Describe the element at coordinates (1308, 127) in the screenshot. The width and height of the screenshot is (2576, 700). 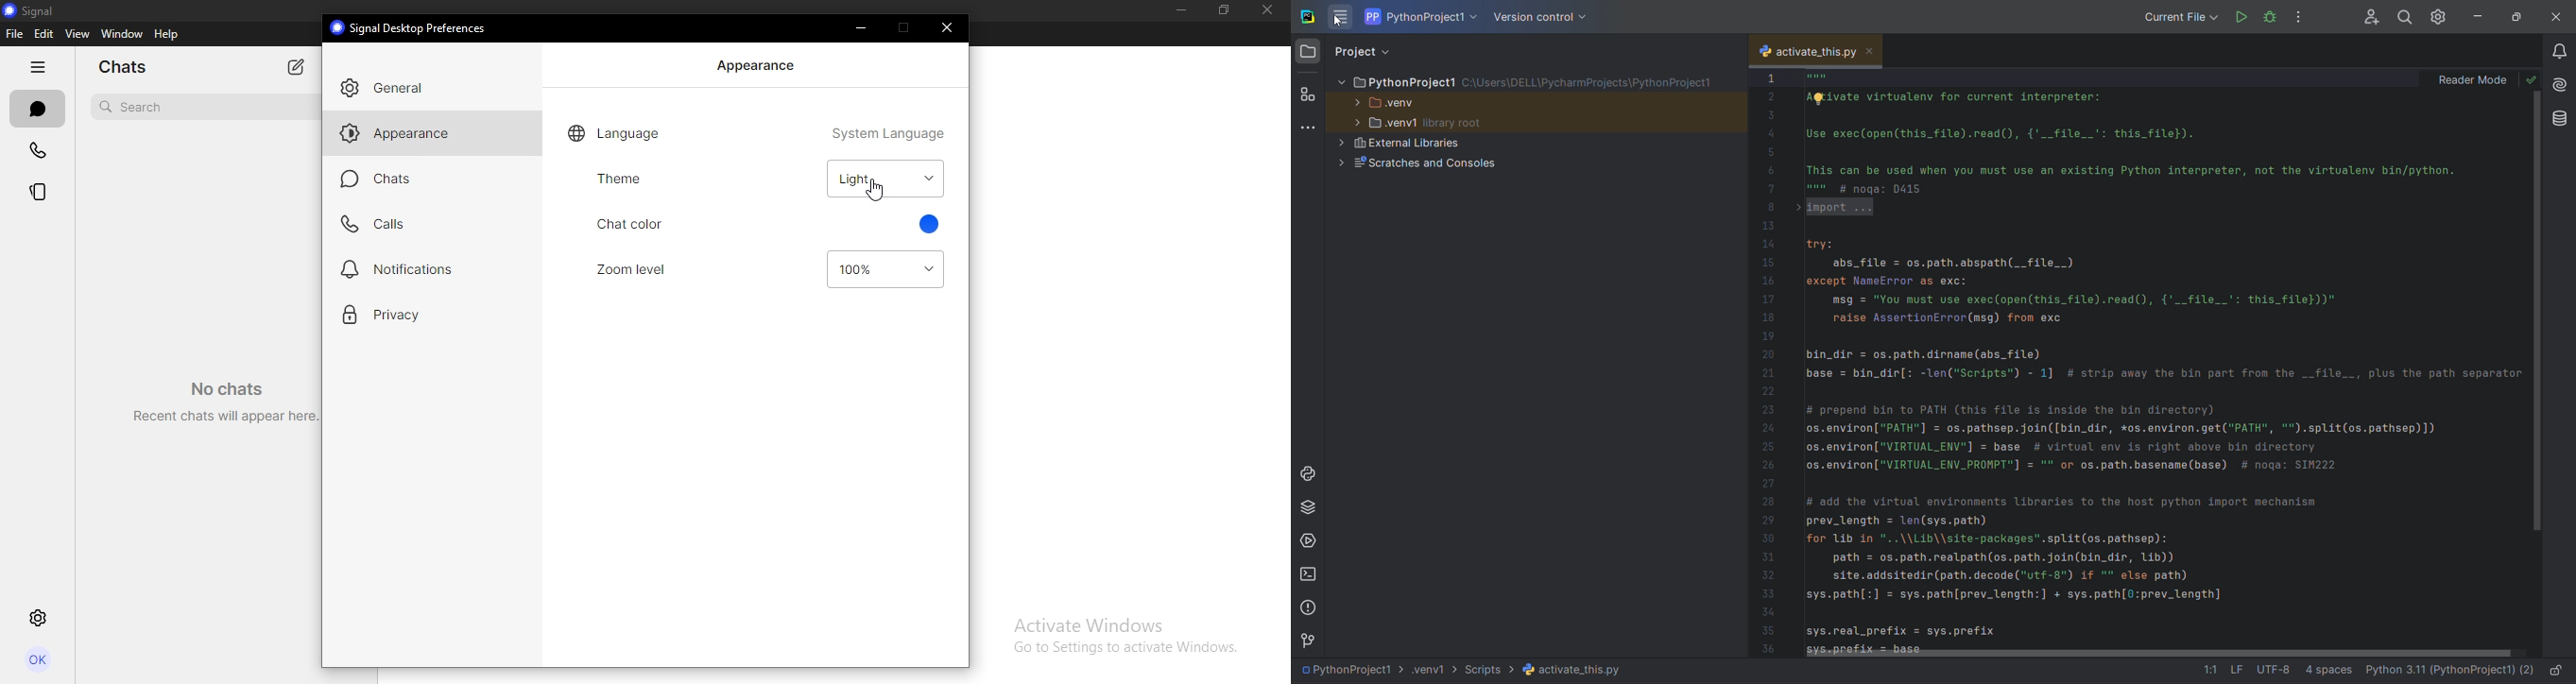
I see `tool window` at that location.